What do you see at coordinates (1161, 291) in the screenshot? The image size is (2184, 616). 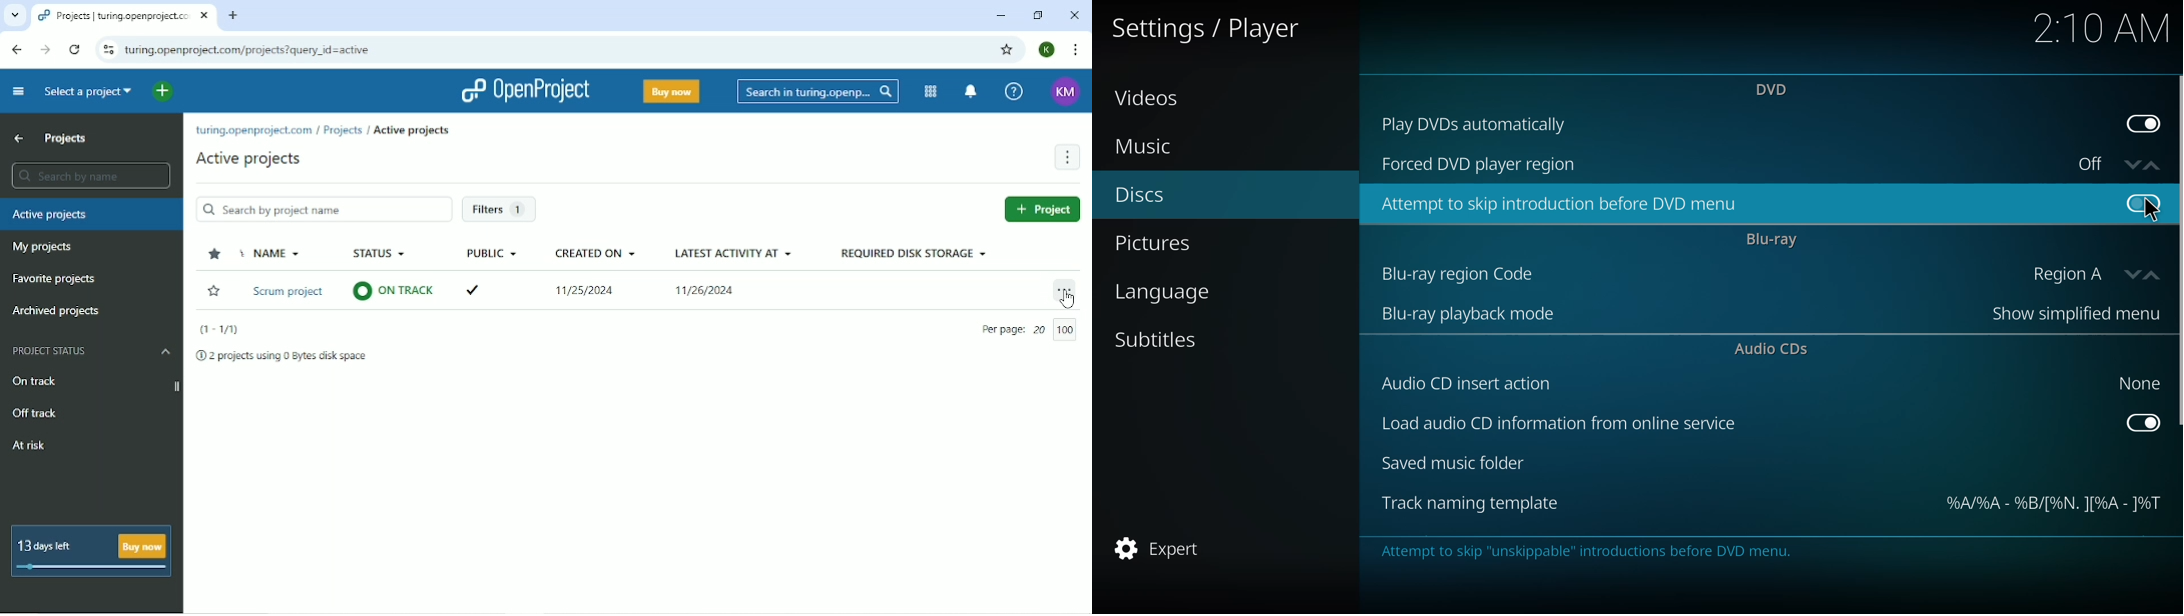 I see `language` at bounding box center [1161, 291].